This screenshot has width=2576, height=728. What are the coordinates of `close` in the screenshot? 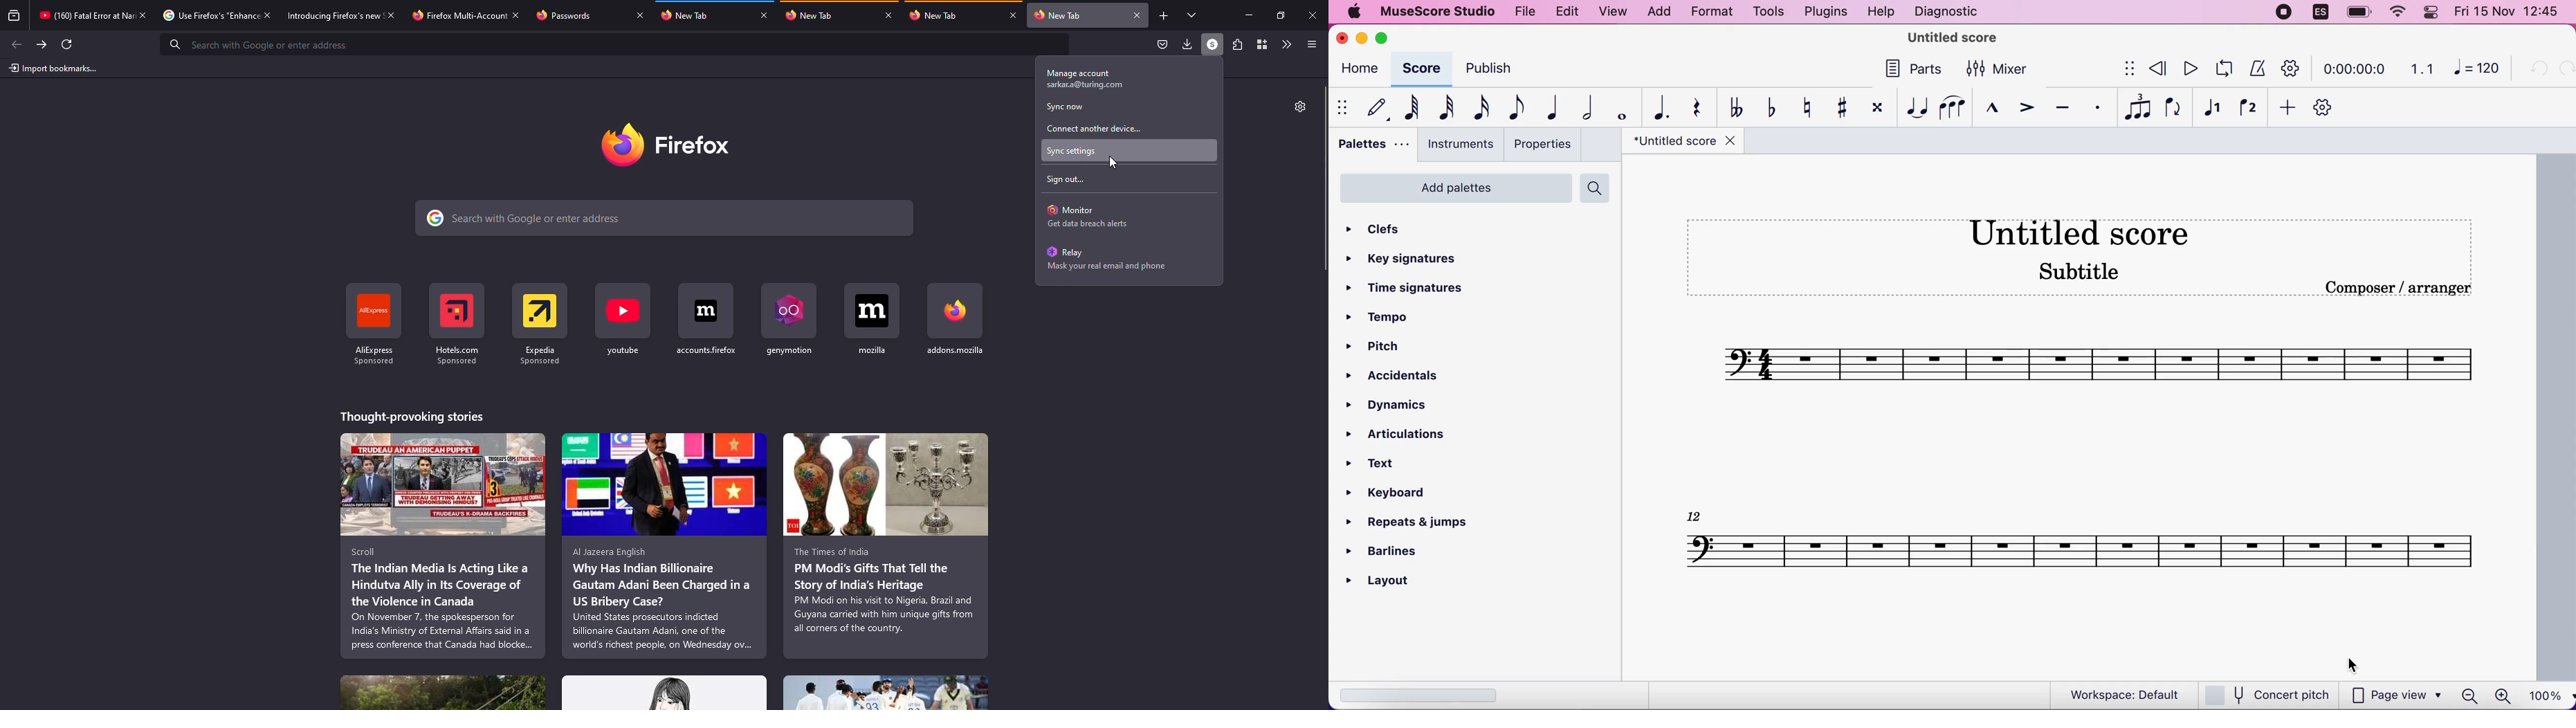 It's located at (268, 15).